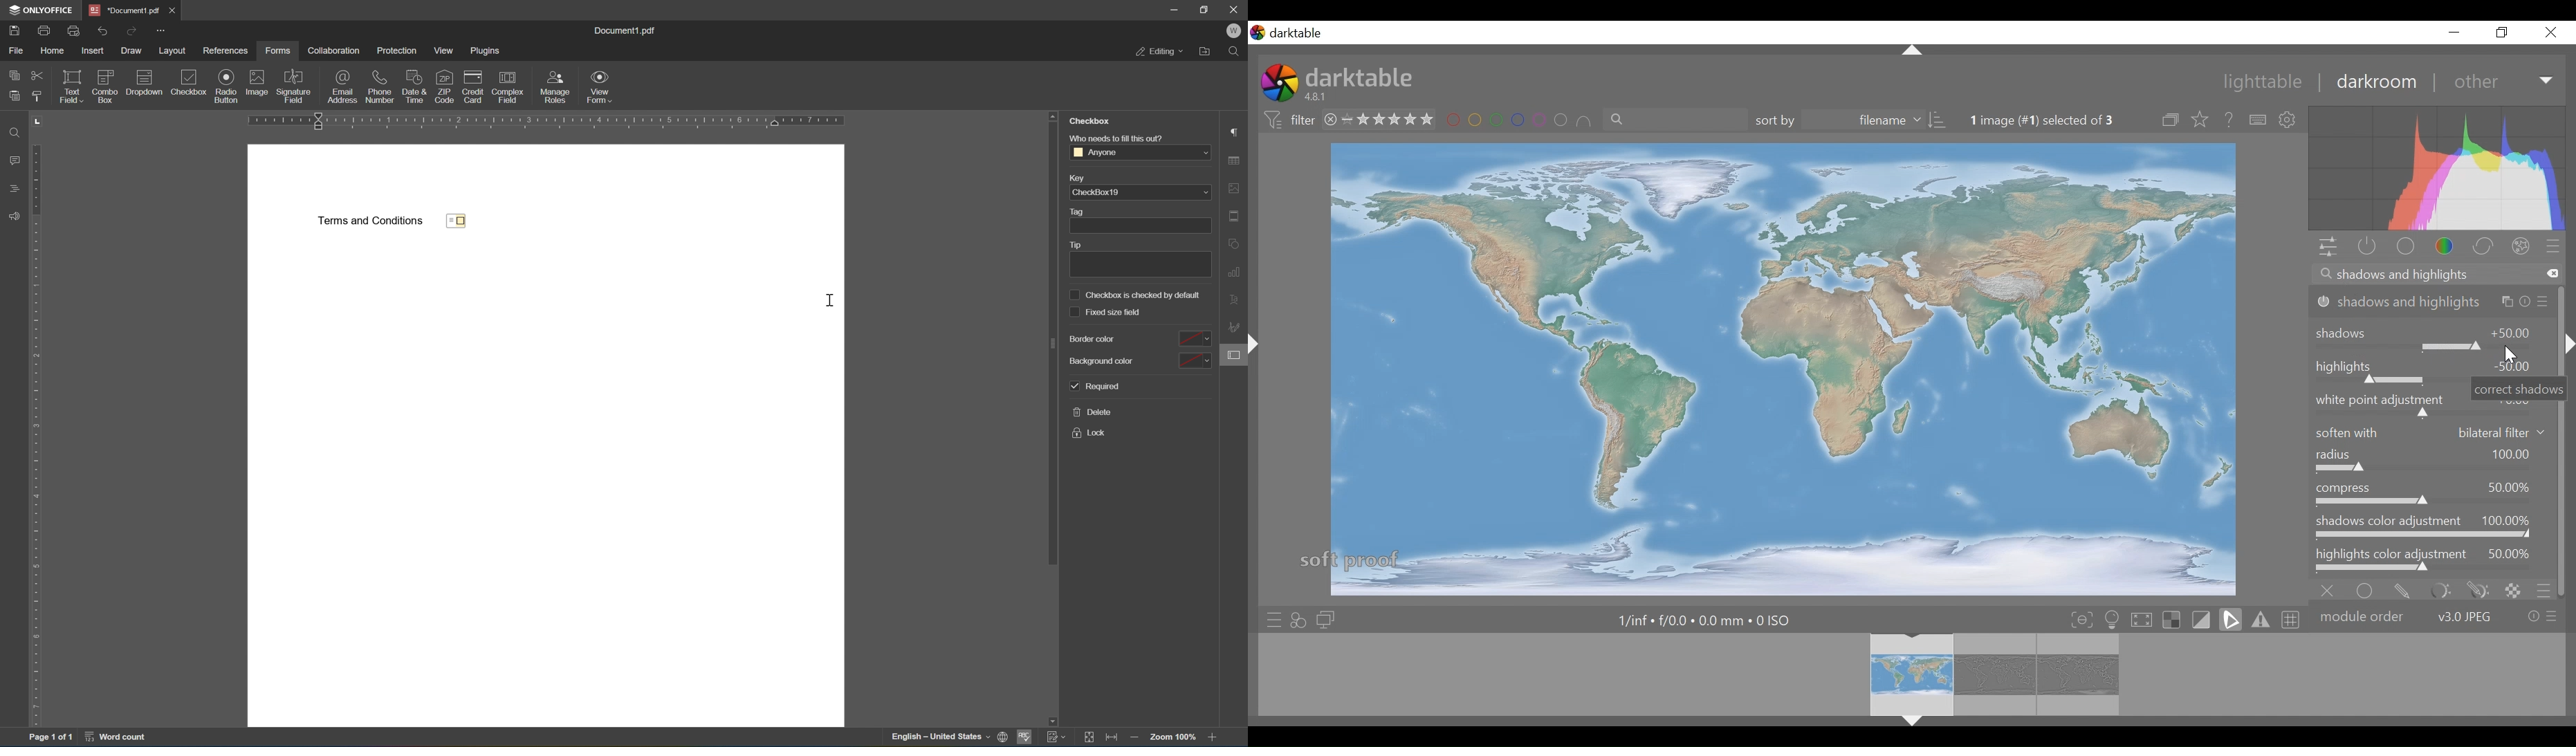 The width and height of the screenshot is (2576, 756). I want to click on zoom 100%, so click(1175, 738).